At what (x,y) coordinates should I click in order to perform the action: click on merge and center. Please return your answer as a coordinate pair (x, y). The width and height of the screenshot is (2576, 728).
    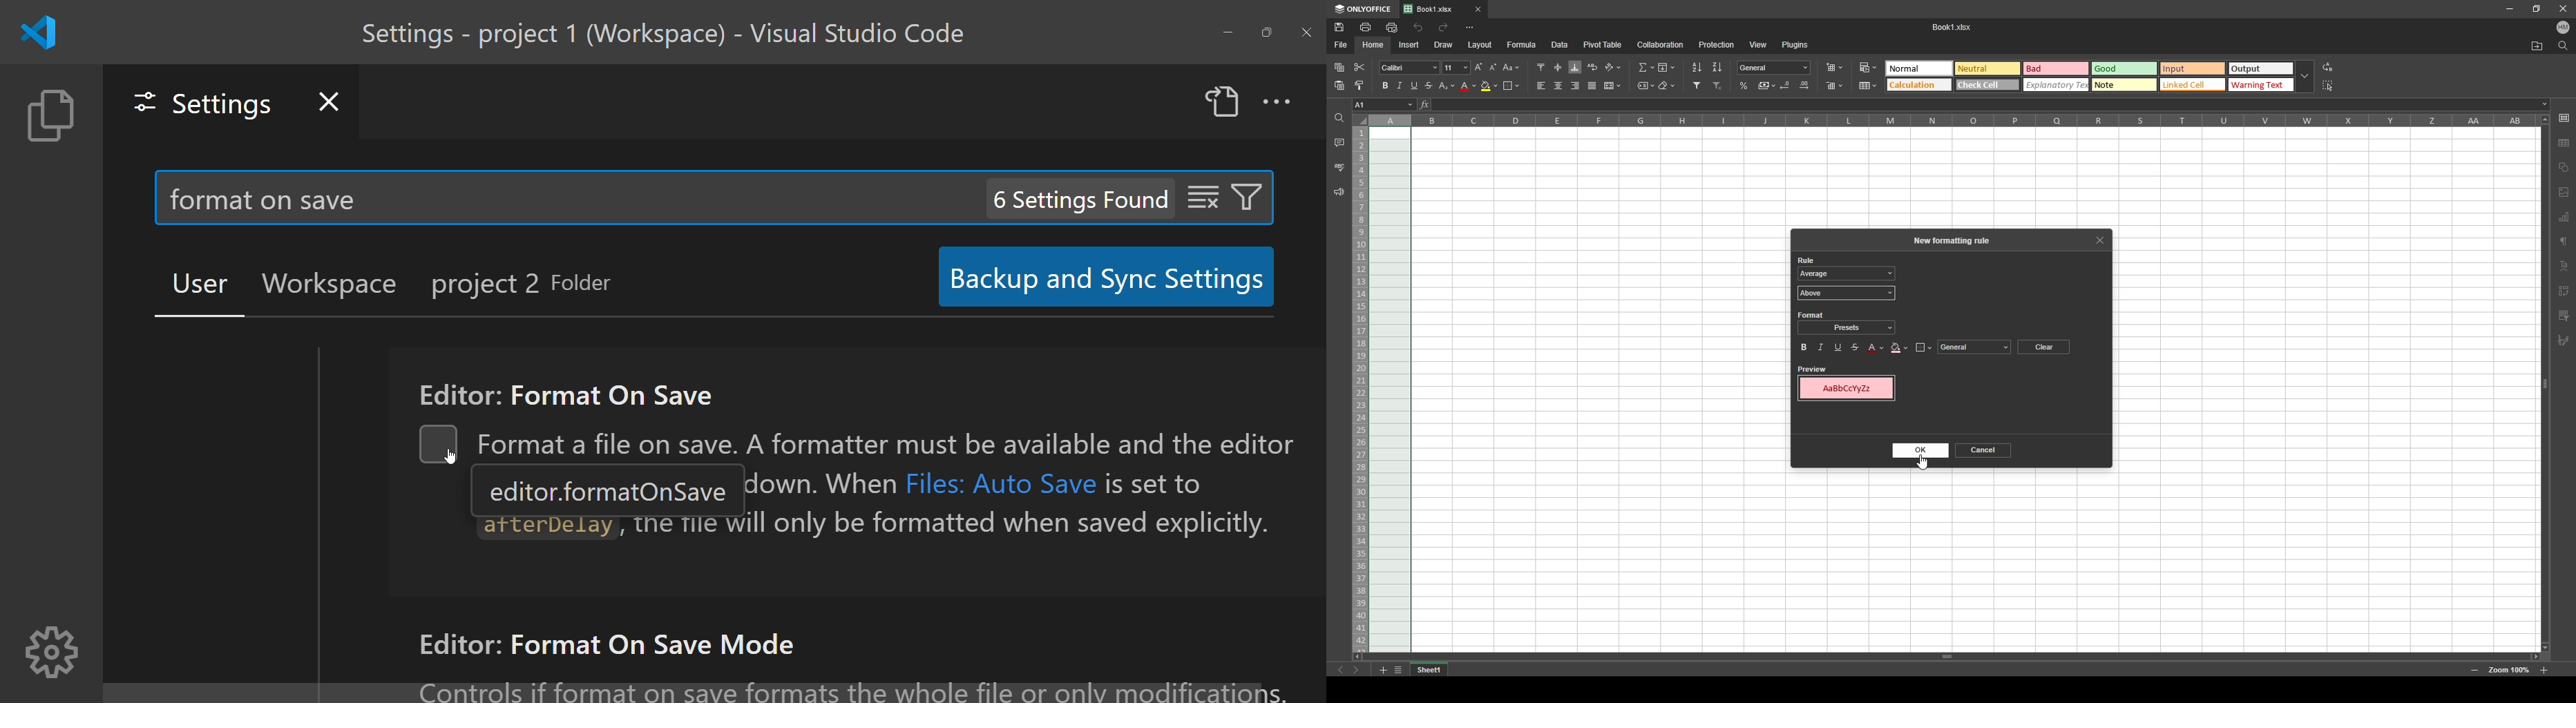
    Looking at the image, I should click on (1612, 85).